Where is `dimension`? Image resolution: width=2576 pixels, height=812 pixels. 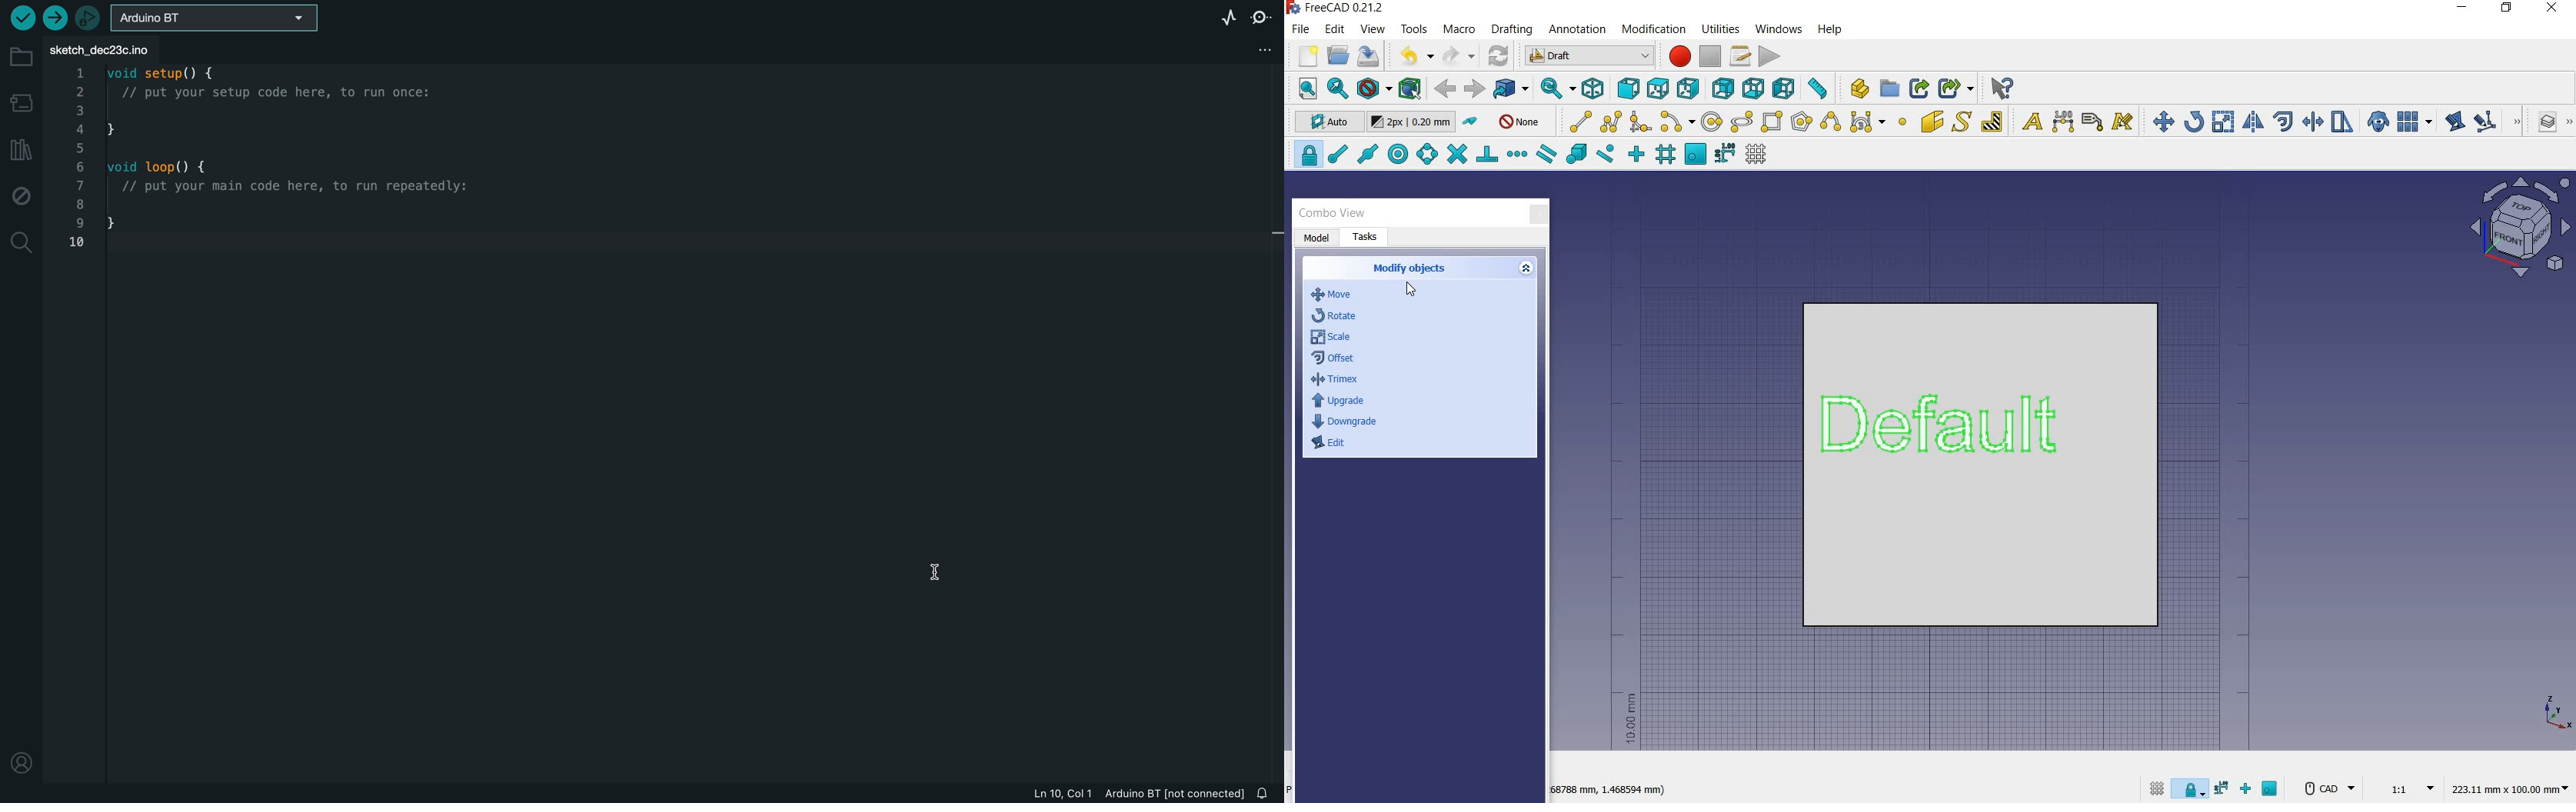 dimension is located at coordinates (1610, 791).